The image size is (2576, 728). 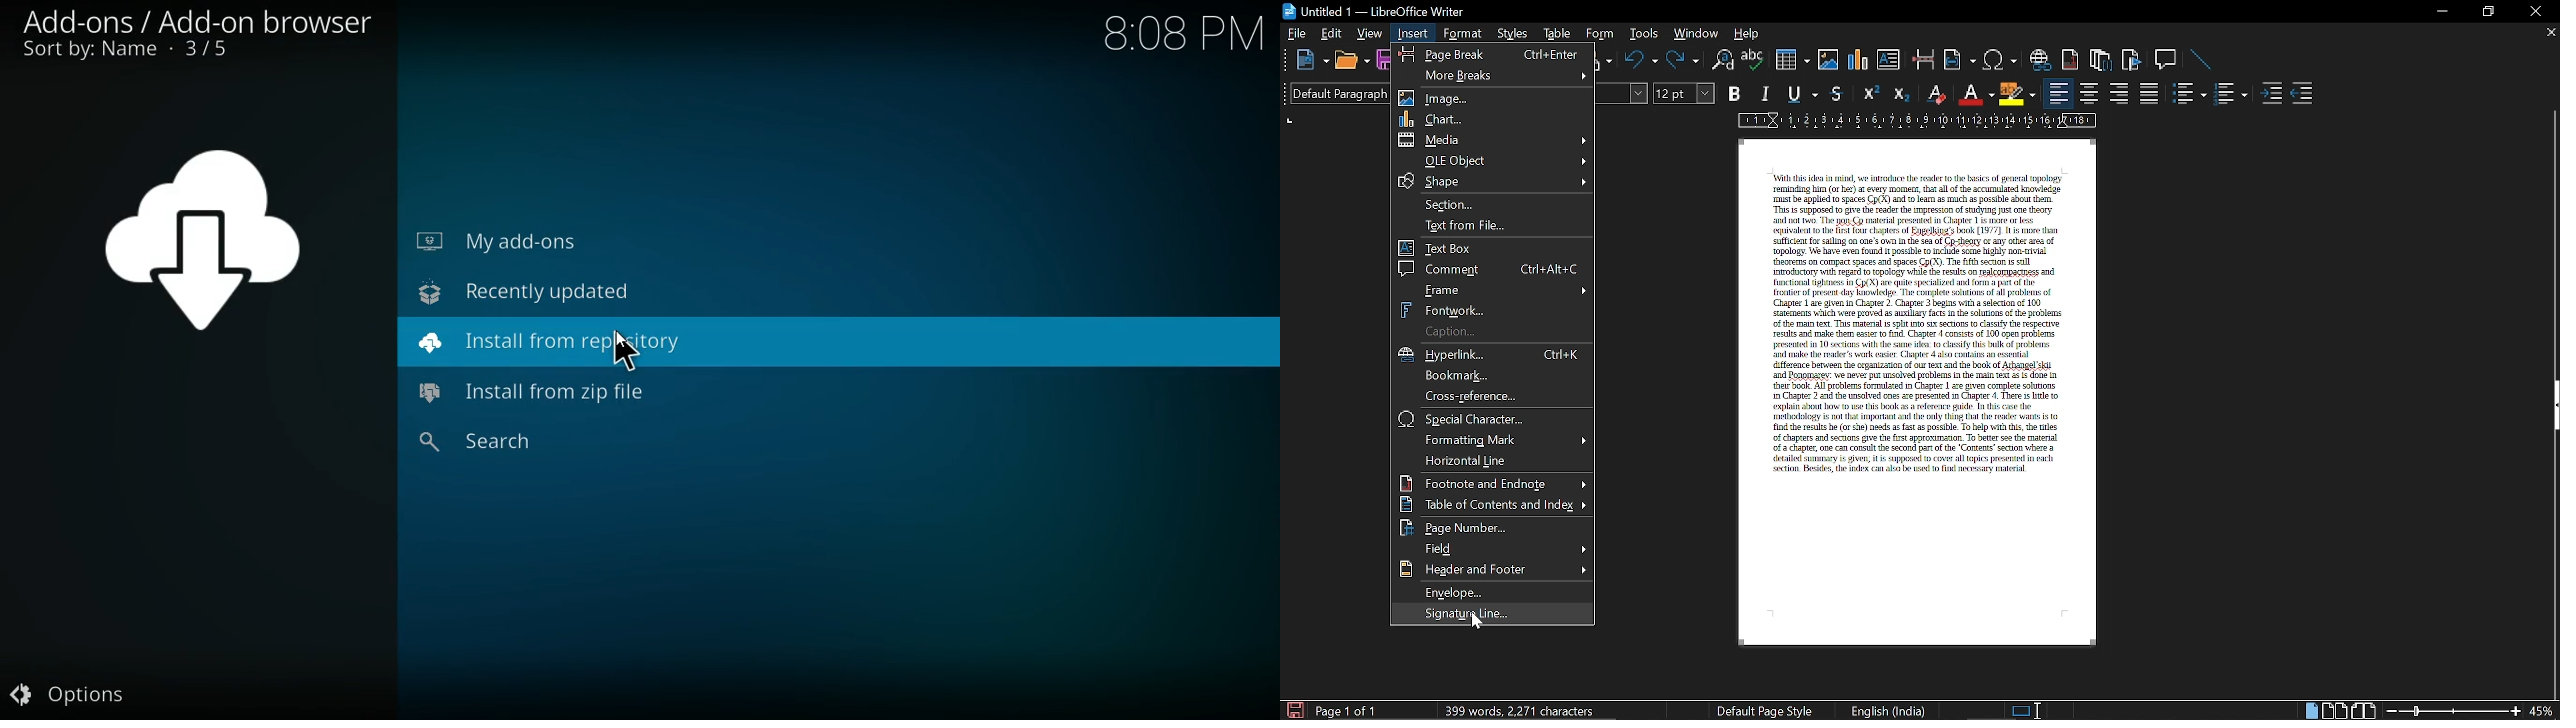 I want to click on OLE object, so click(x=1495, y=160).